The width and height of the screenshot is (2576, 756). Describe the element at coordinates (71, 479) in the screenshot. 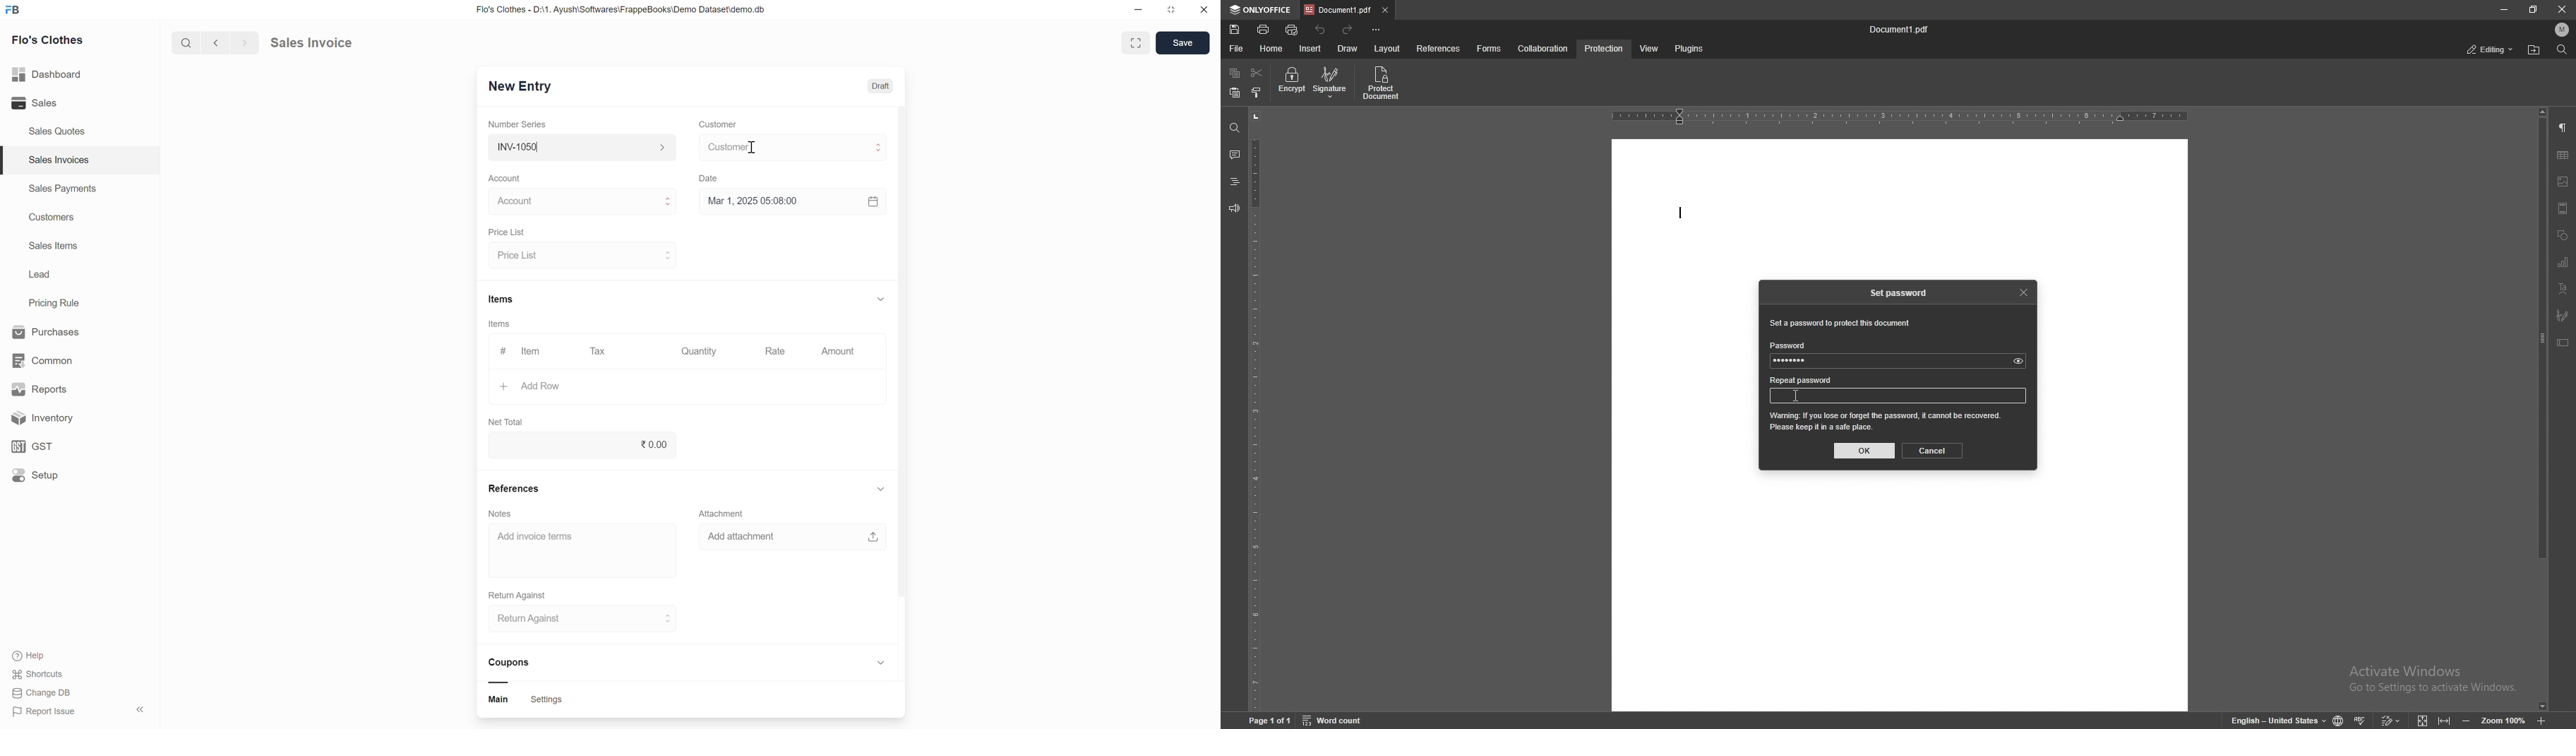

I see `Setup` at that location.